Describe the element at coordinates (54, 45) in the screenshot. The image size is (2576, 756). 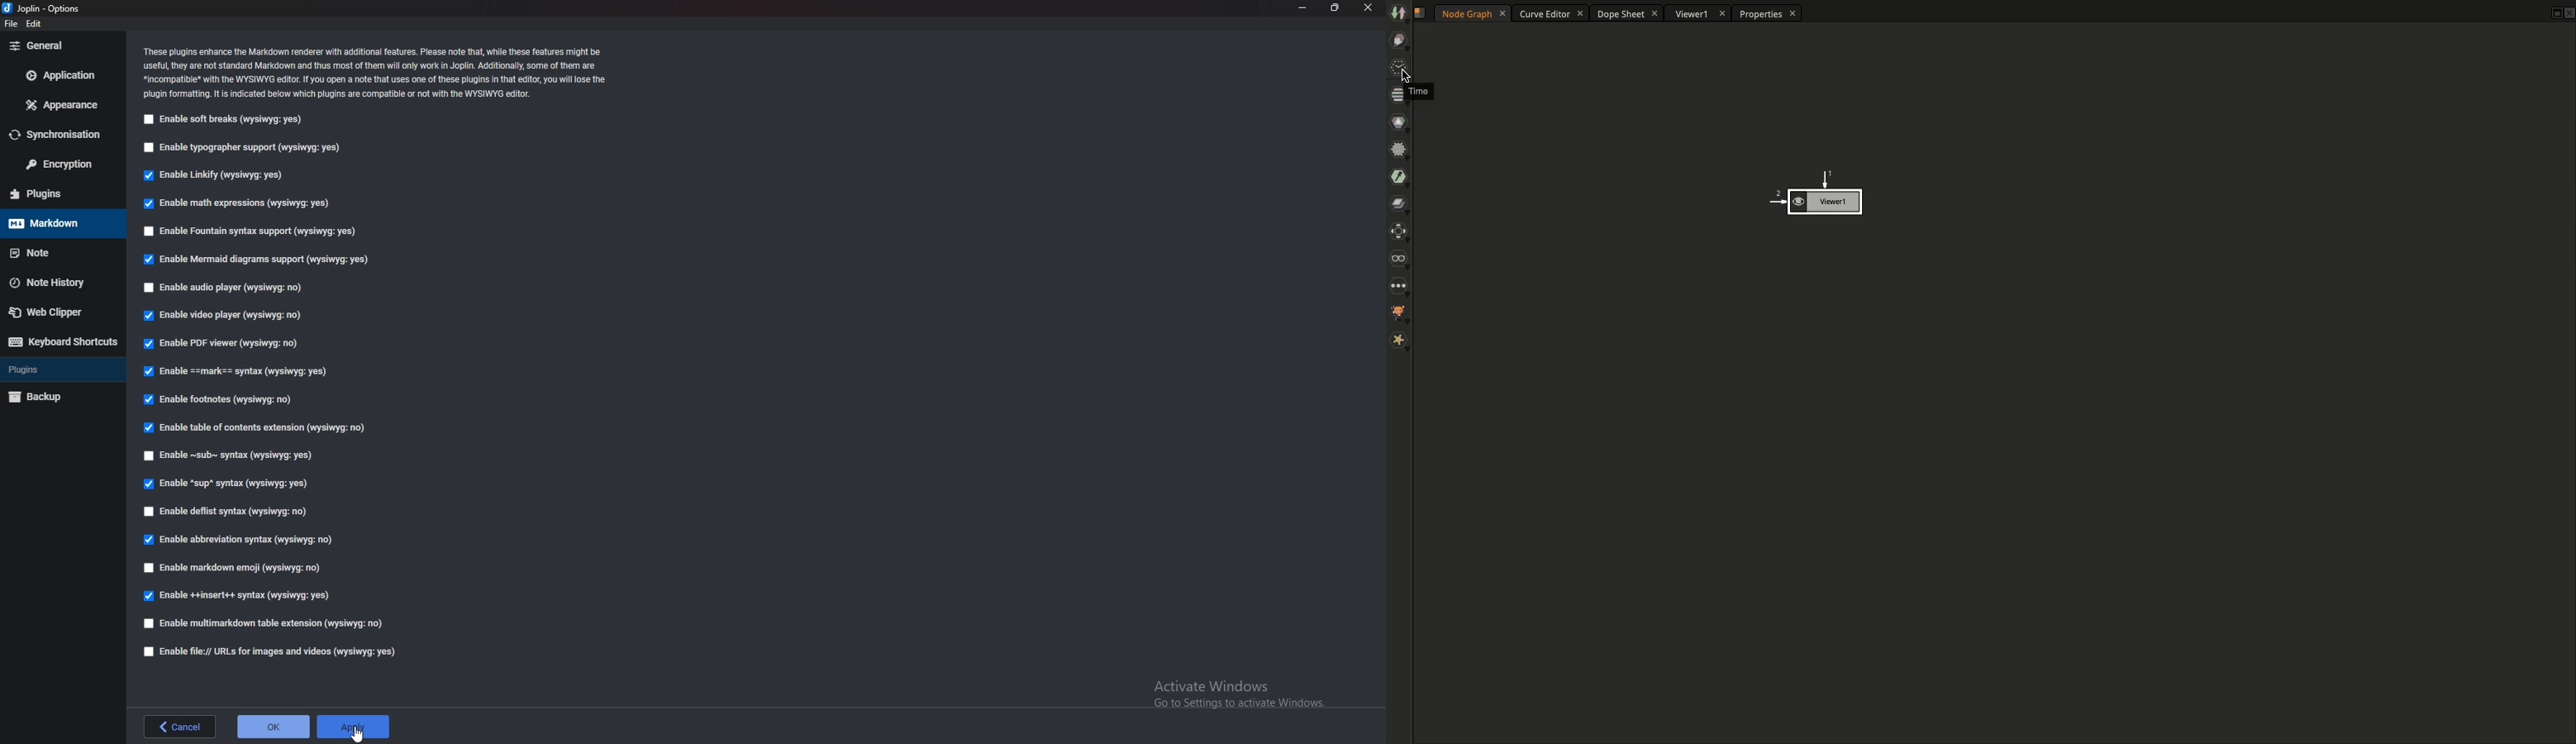
I see `General` at that location.